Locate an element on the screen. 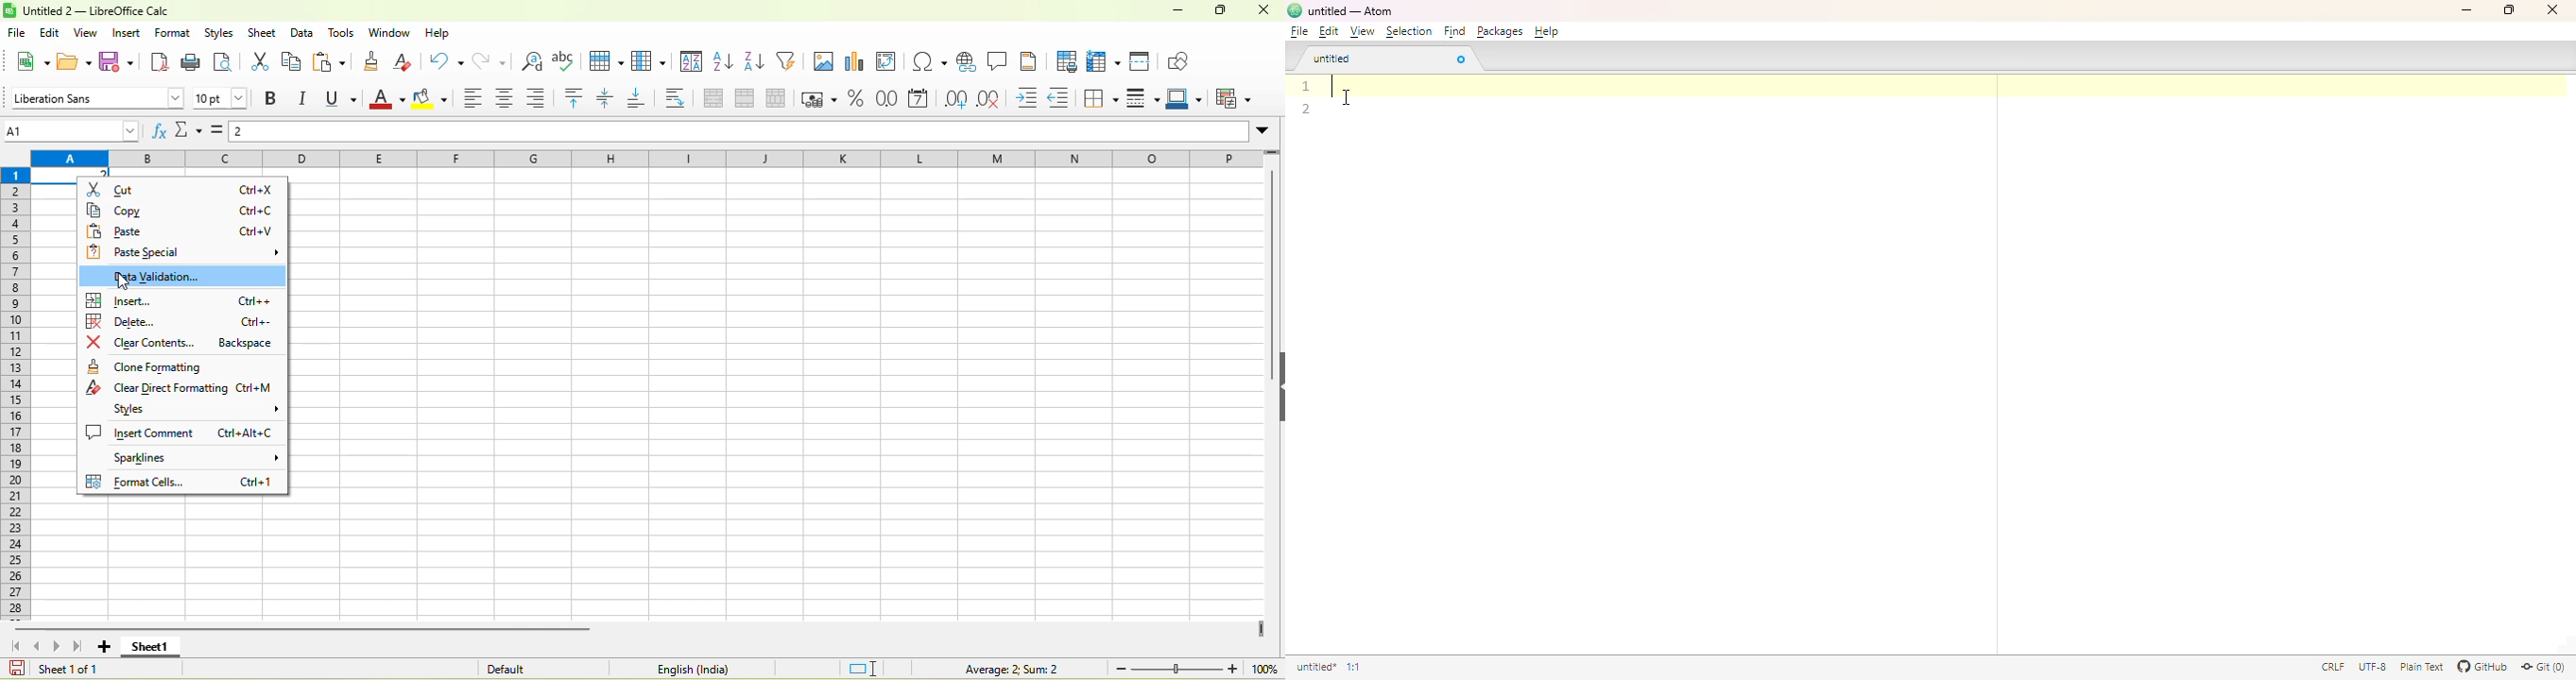  conditional is located at coordinates (1236, 98).